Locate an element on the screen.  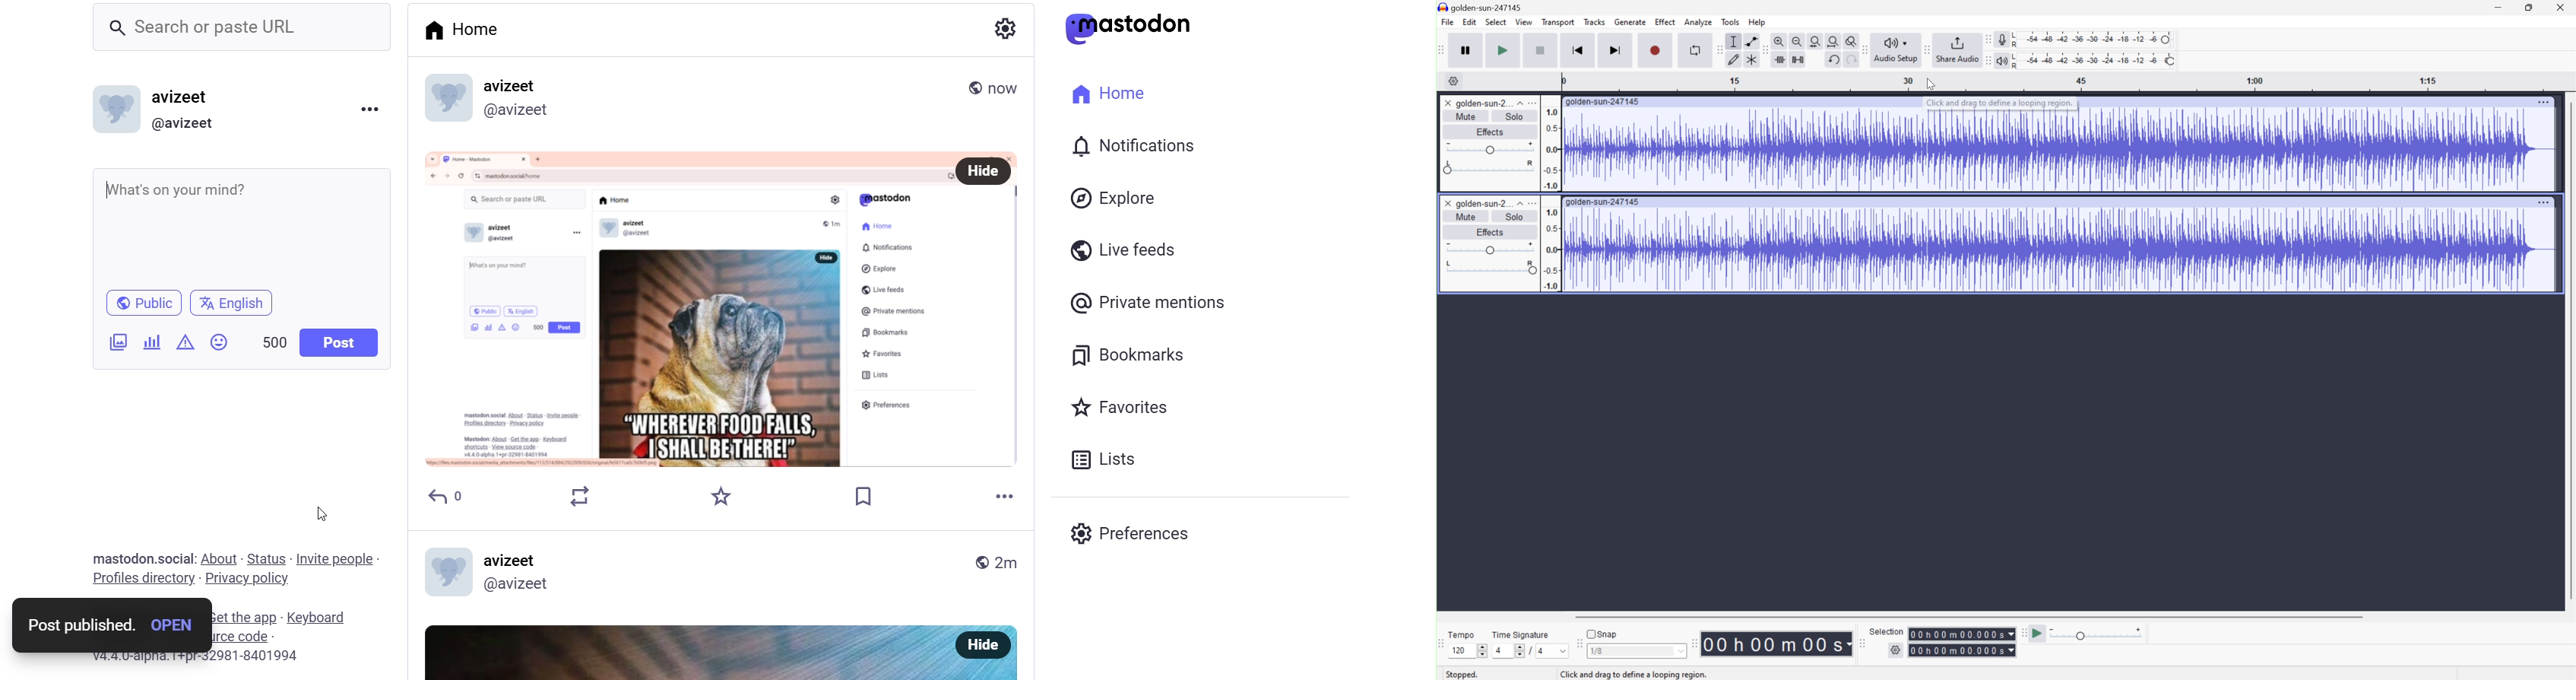
Drop Down is located at coordinates (1517, 205).